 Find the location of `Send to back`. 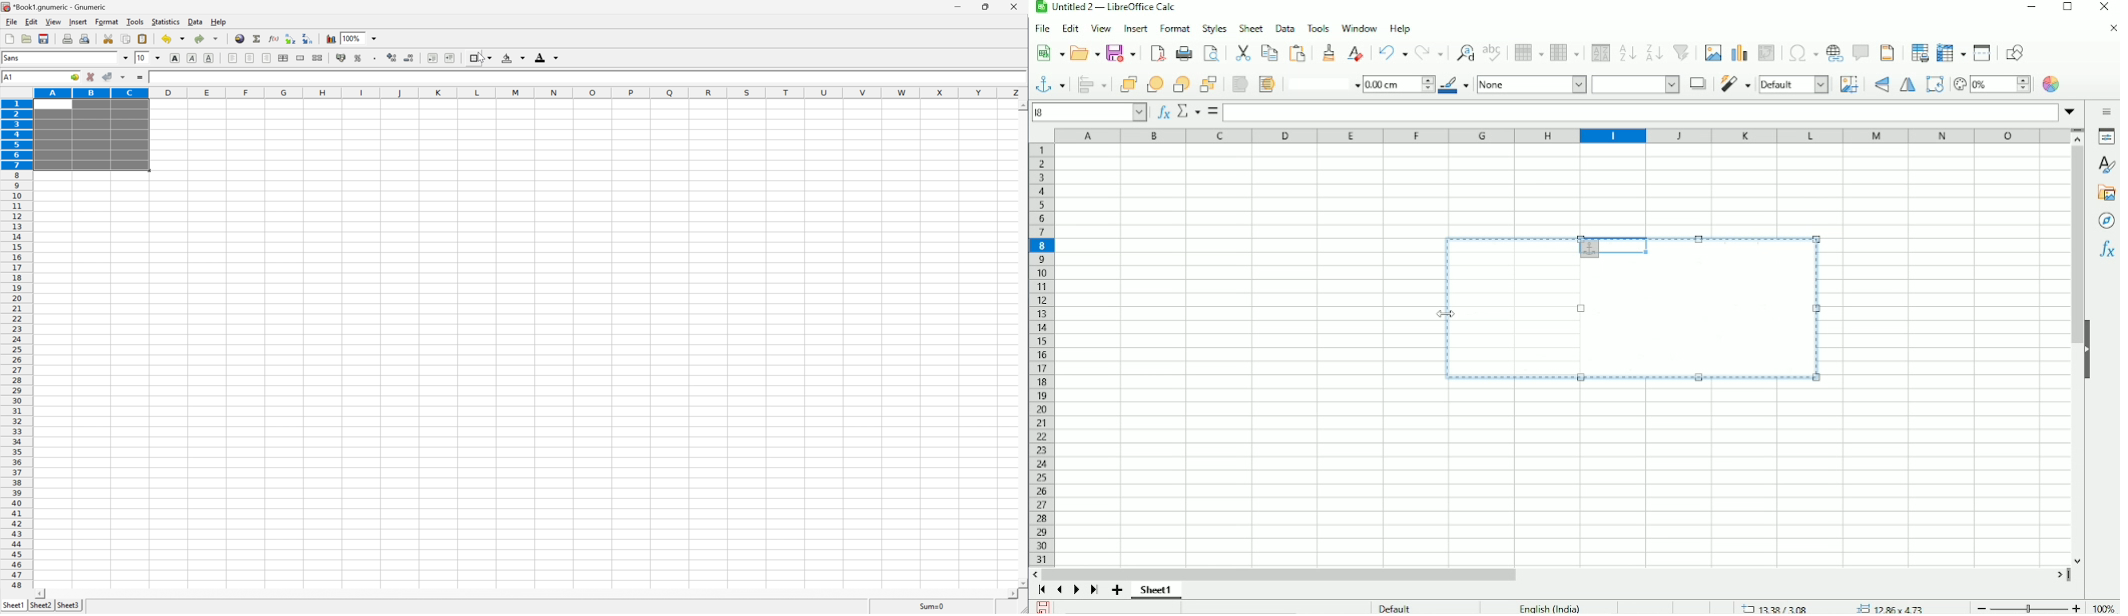

Send to back is located at coordinates (1209, 83).